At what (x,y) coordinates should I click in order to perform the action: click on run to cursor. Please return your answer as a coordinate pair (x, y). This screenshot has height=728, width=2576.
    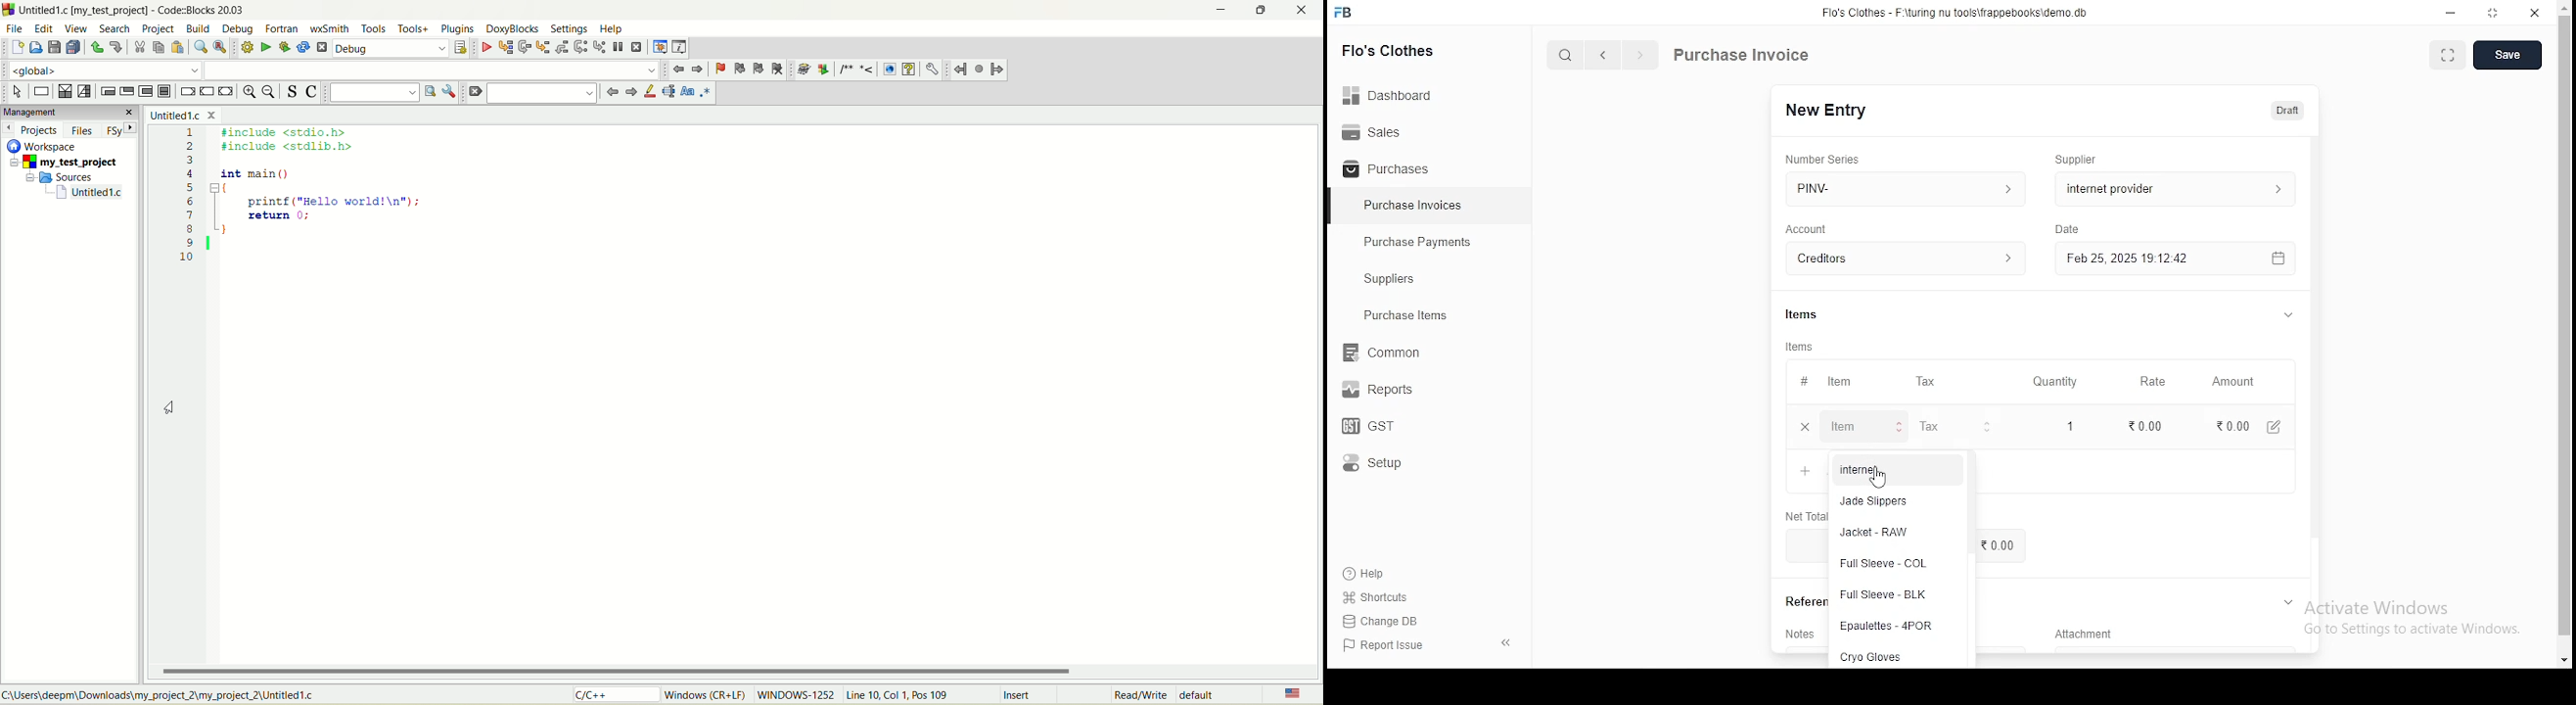
    Looking at the image, I should click on (504, 48).